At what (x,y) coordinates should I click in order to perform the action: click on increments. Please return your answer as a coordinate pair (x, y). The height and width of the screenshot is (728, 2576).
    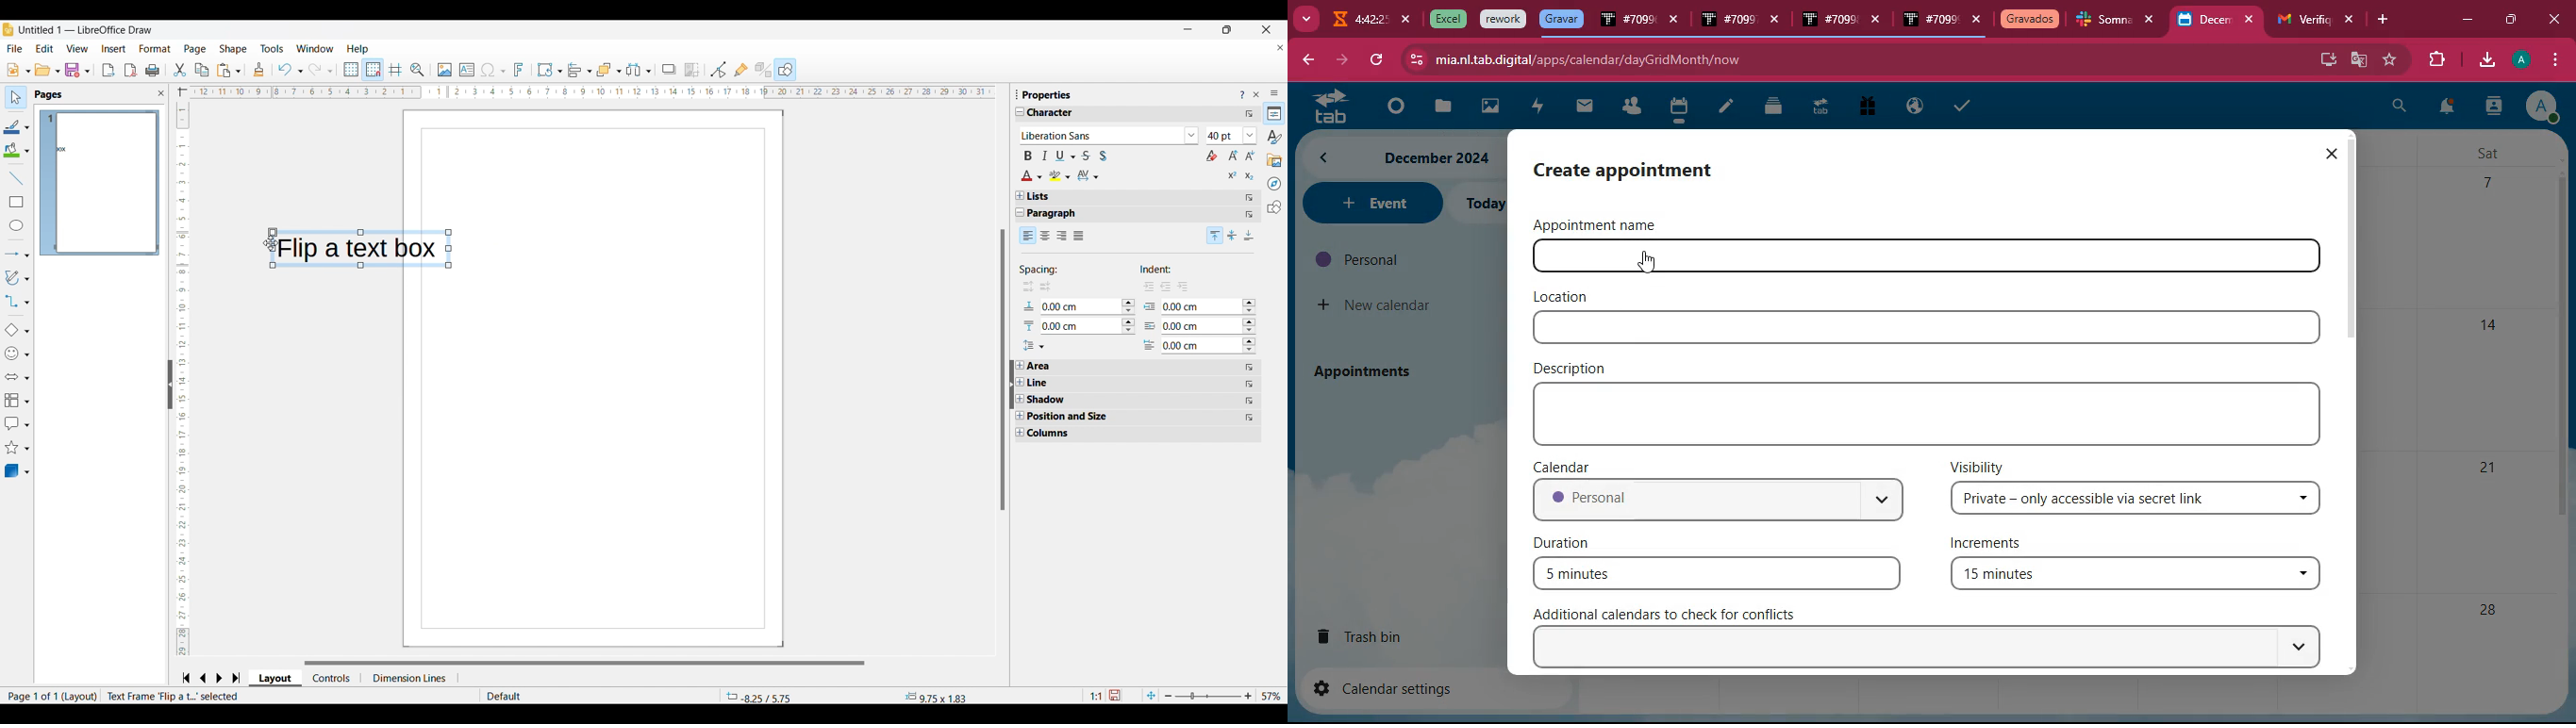
    Looking at the image, I should click on (1997, 545).